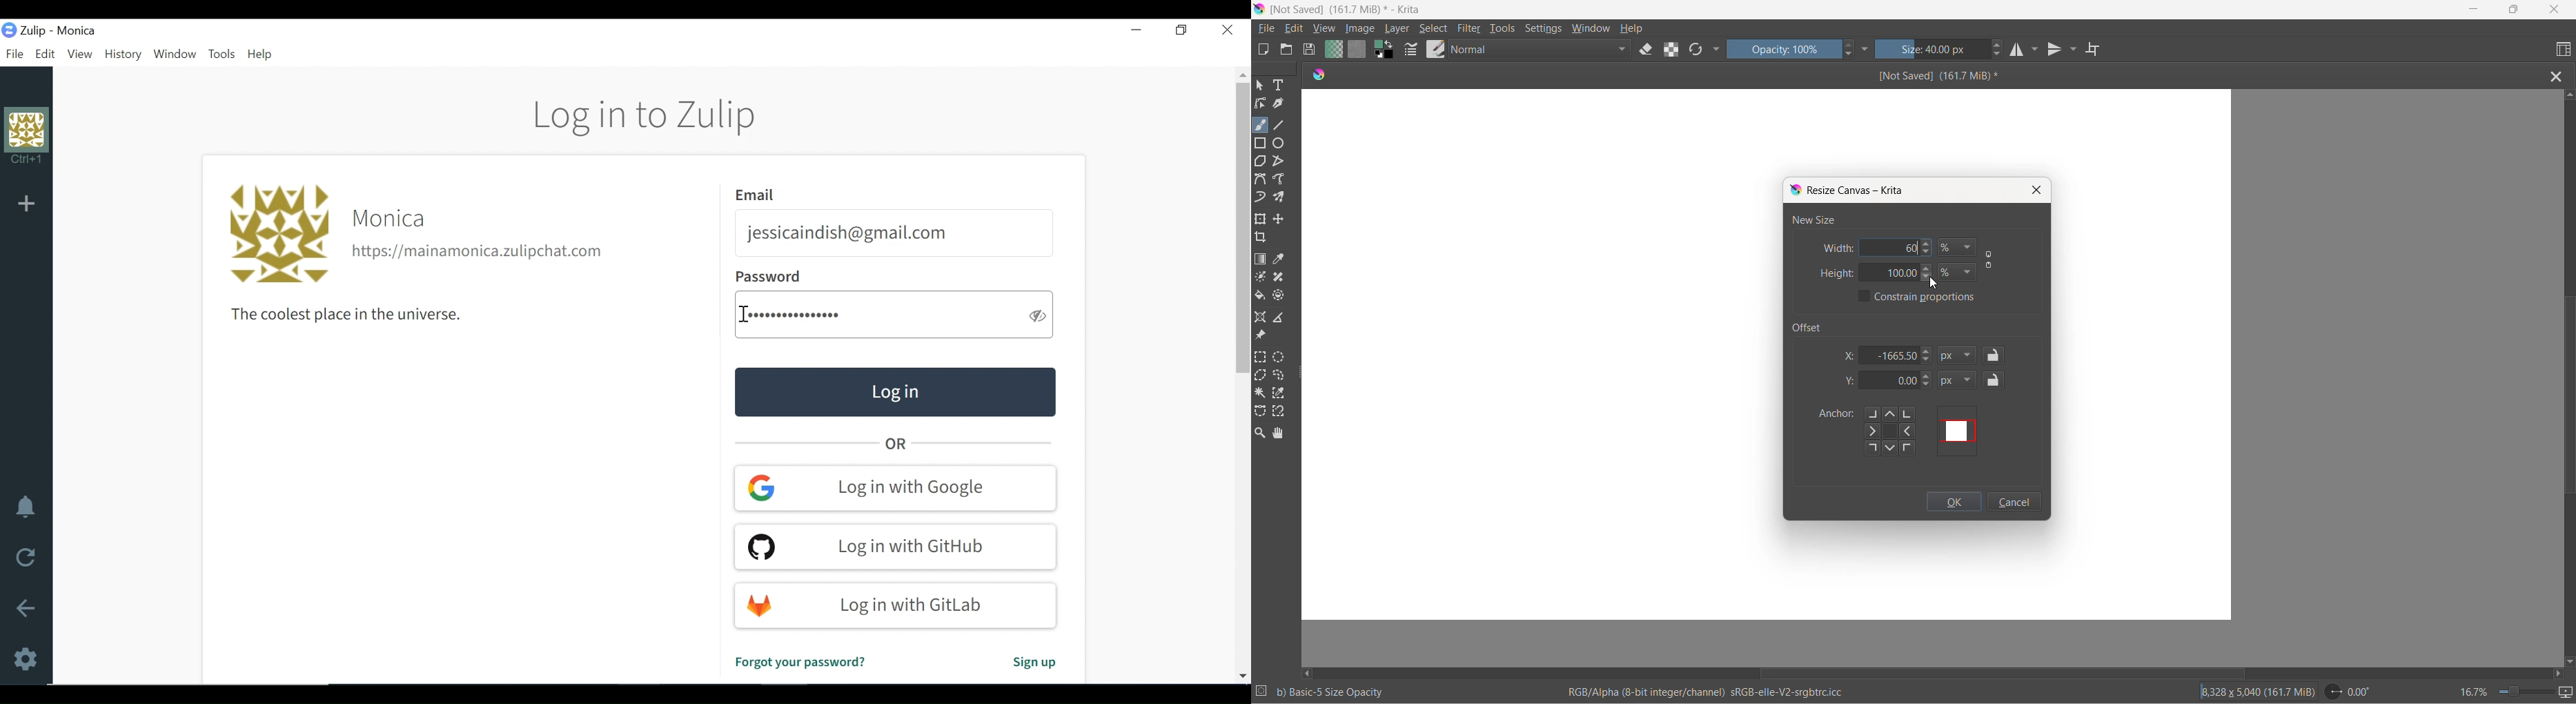 This screenshot has height=728, width=2576. I want to click on canvas size, so click(1767, 131).